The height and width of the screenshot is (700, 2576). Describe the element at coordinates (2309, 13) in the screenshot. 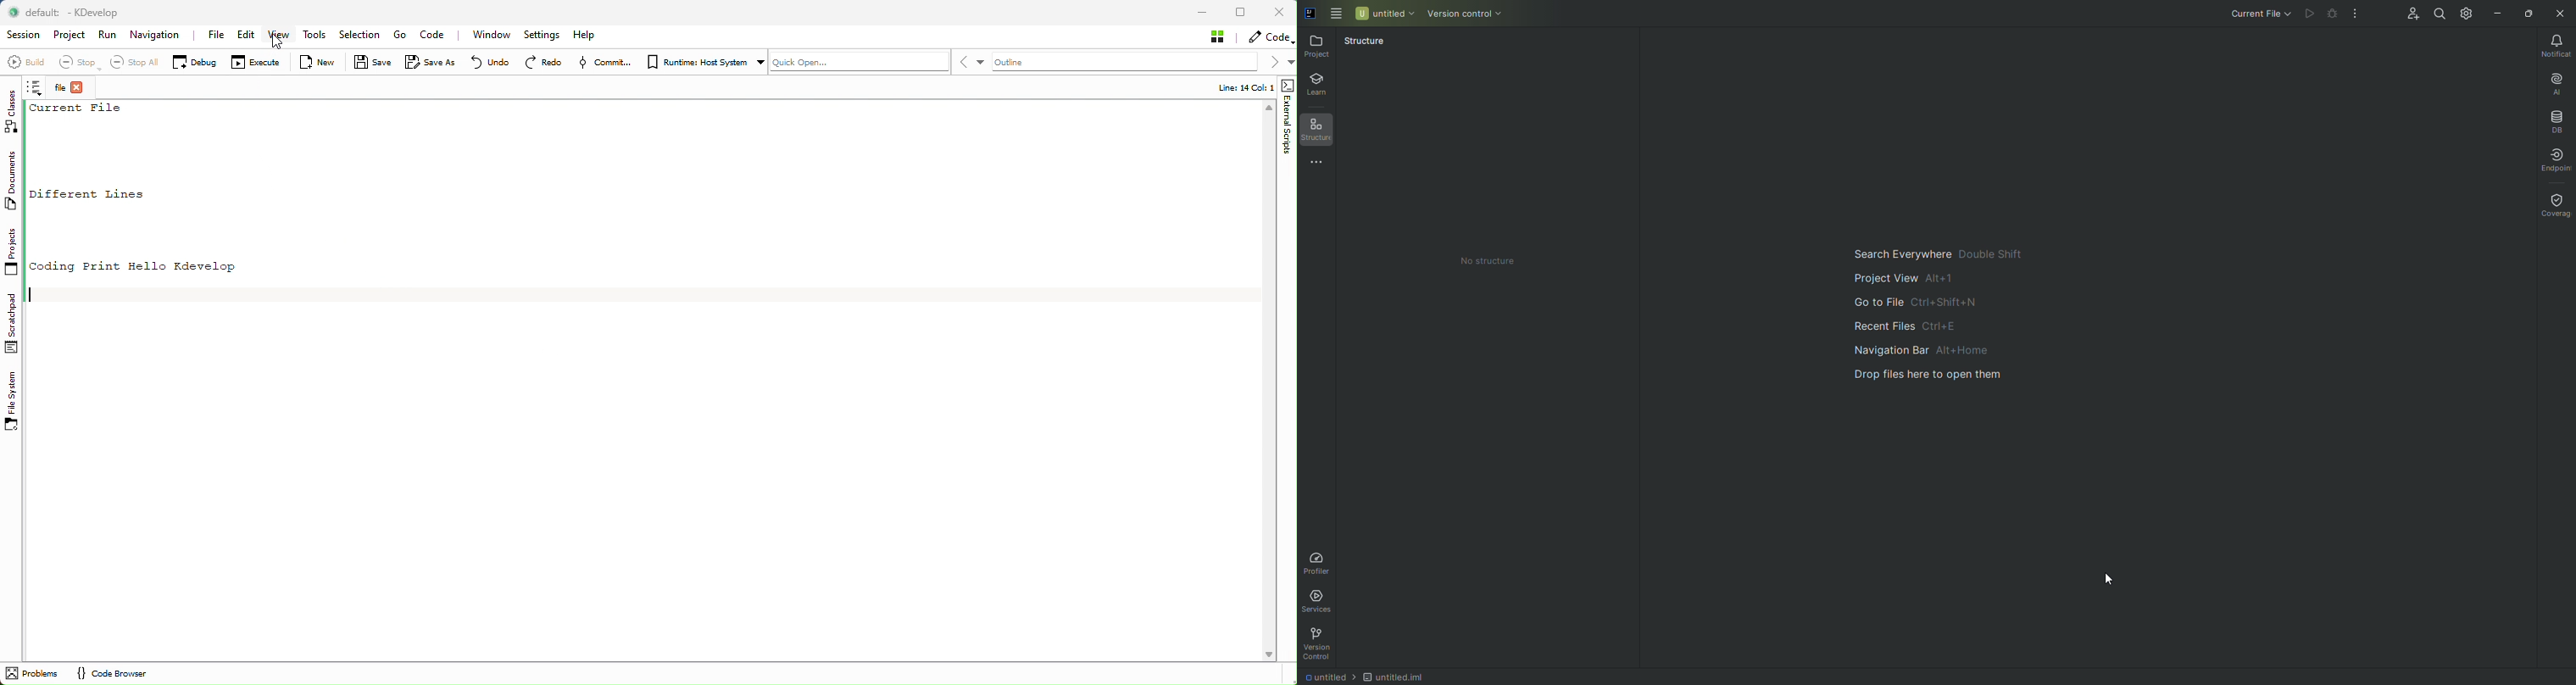

I see `Cannot run file` at that location.